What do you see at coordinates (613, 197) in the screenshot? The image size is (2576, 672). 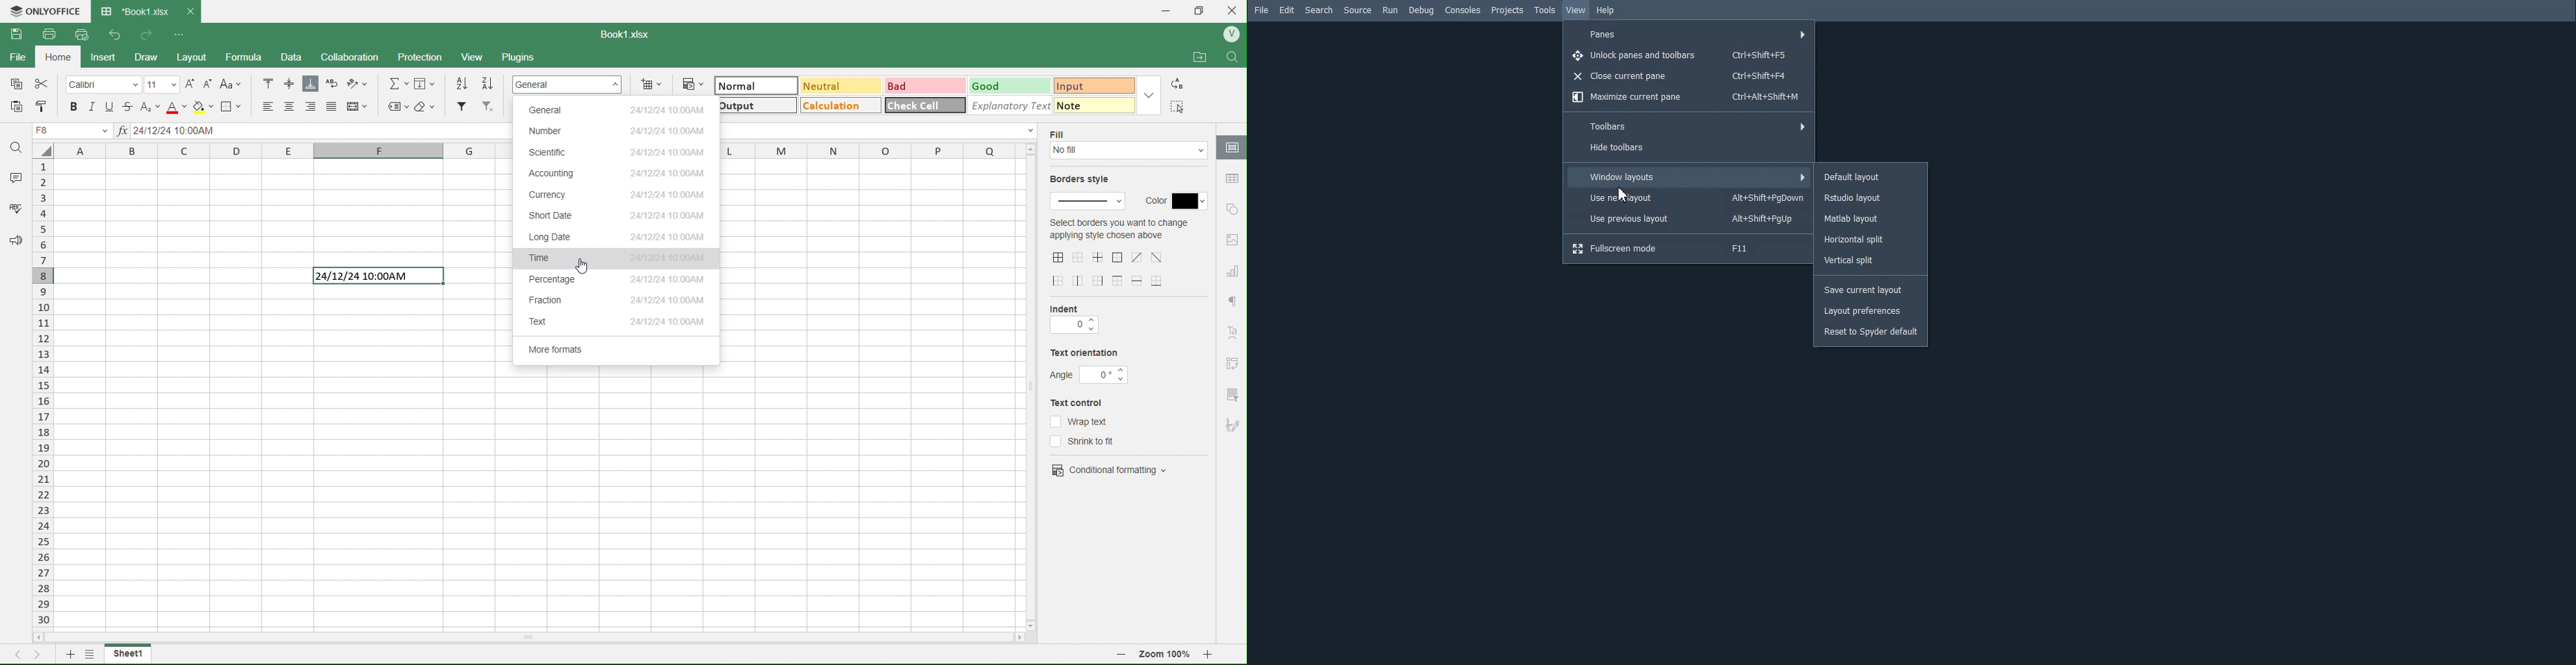 I see `Currency` at bounding box center [613, 197].